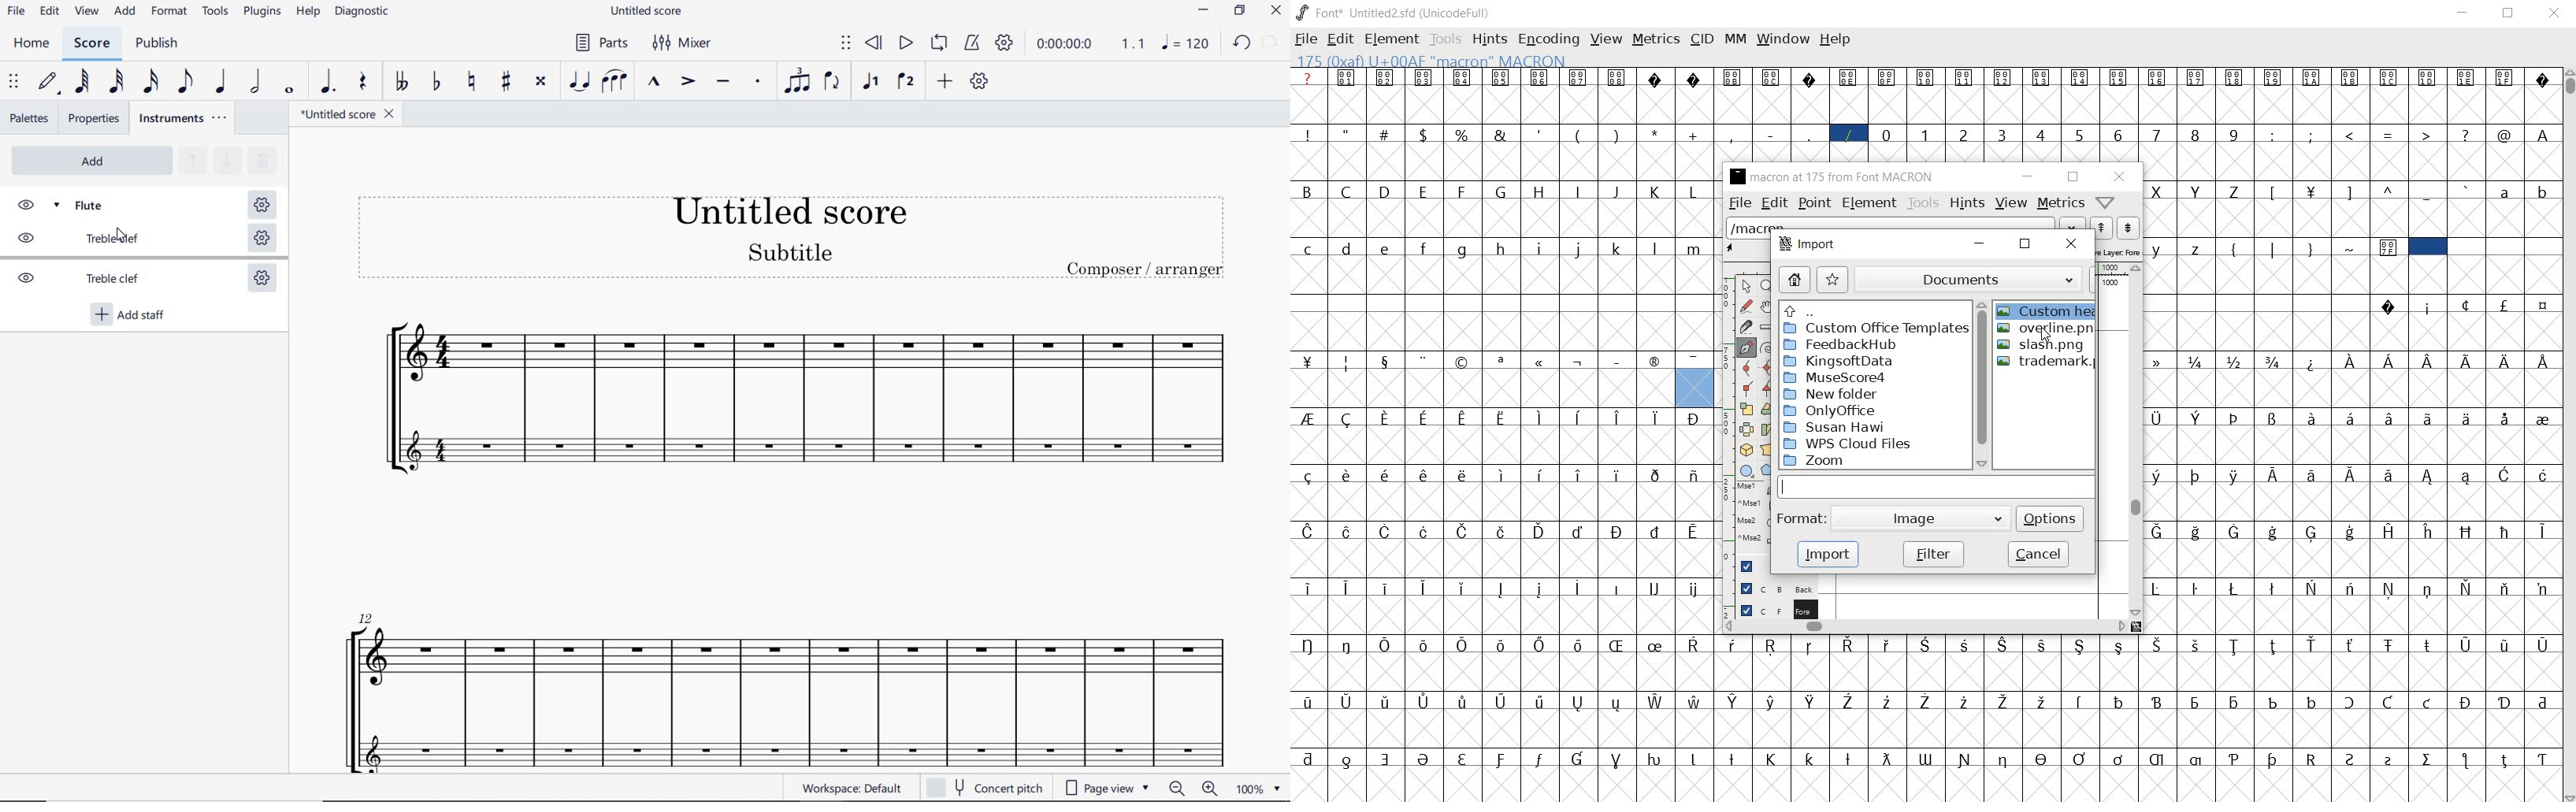  What do you see at coordinates (1764, 325) in the screenshot?
I see `ruler` at bounding box center [1764, 325].